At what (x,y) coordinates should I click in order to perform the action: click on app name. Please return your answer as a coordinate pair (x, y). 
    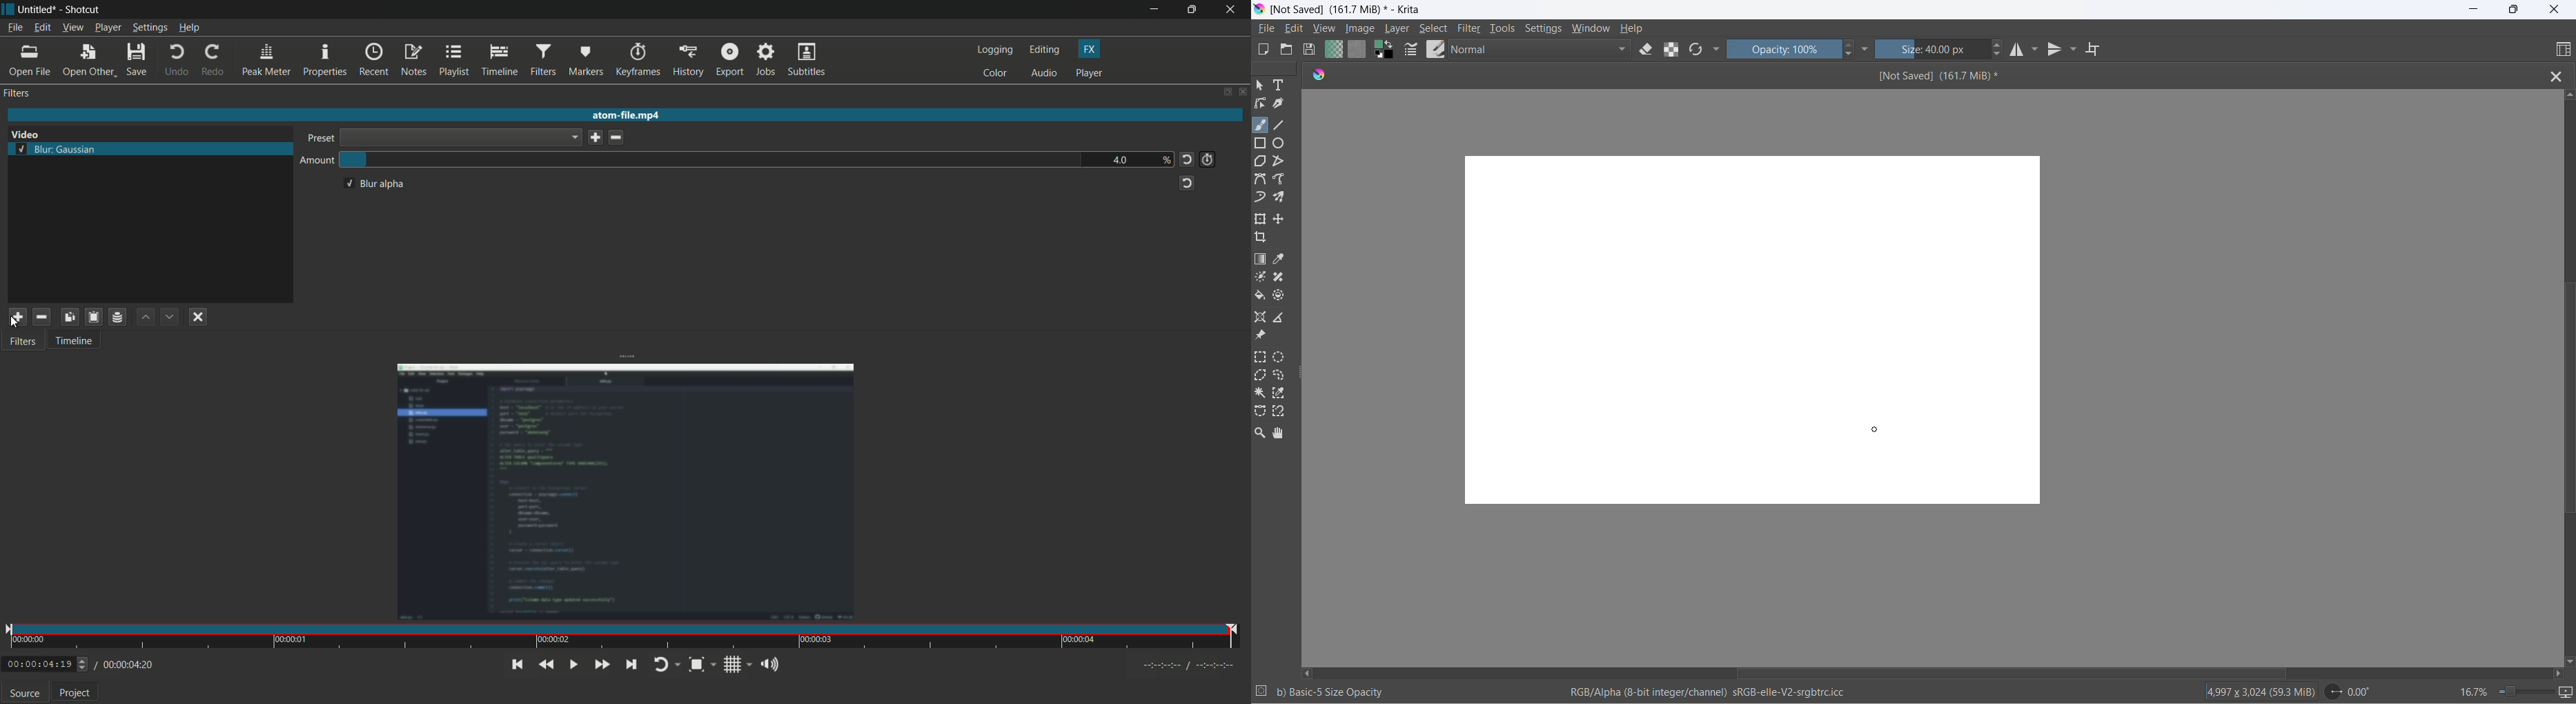
    Looking at the image, I should click on (81, 11).